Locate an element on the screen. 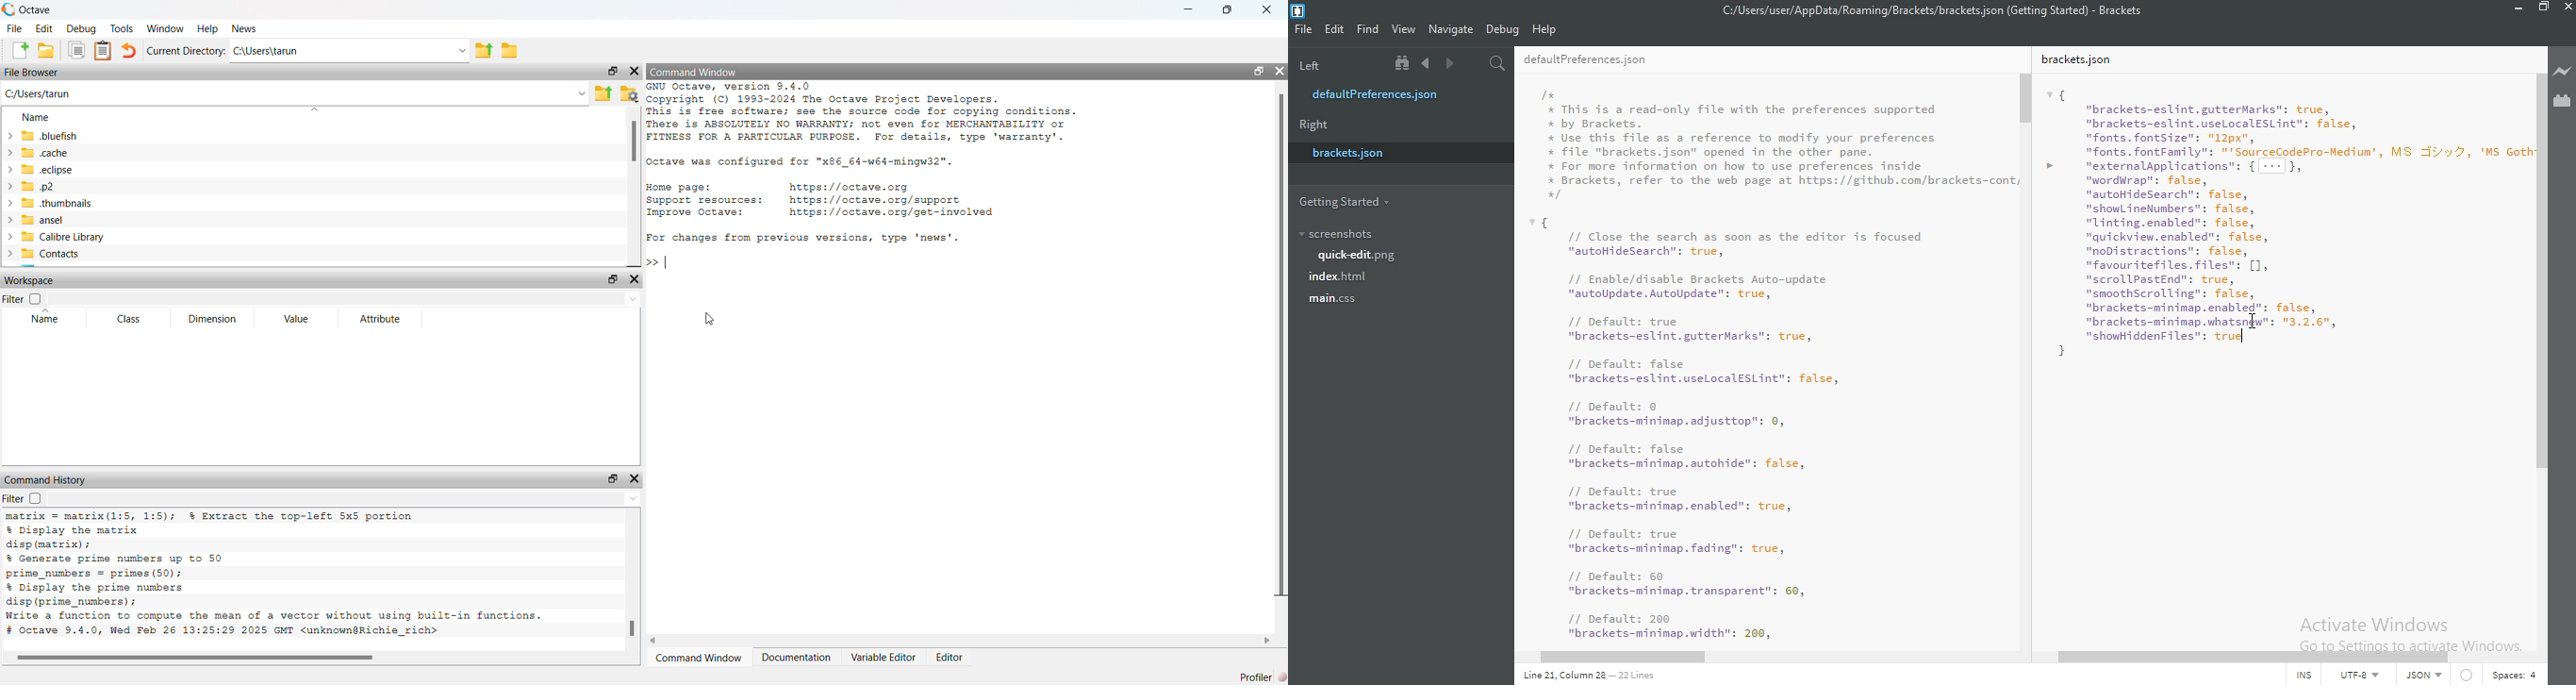  Drop-down  is located at coordinates (582, 95).